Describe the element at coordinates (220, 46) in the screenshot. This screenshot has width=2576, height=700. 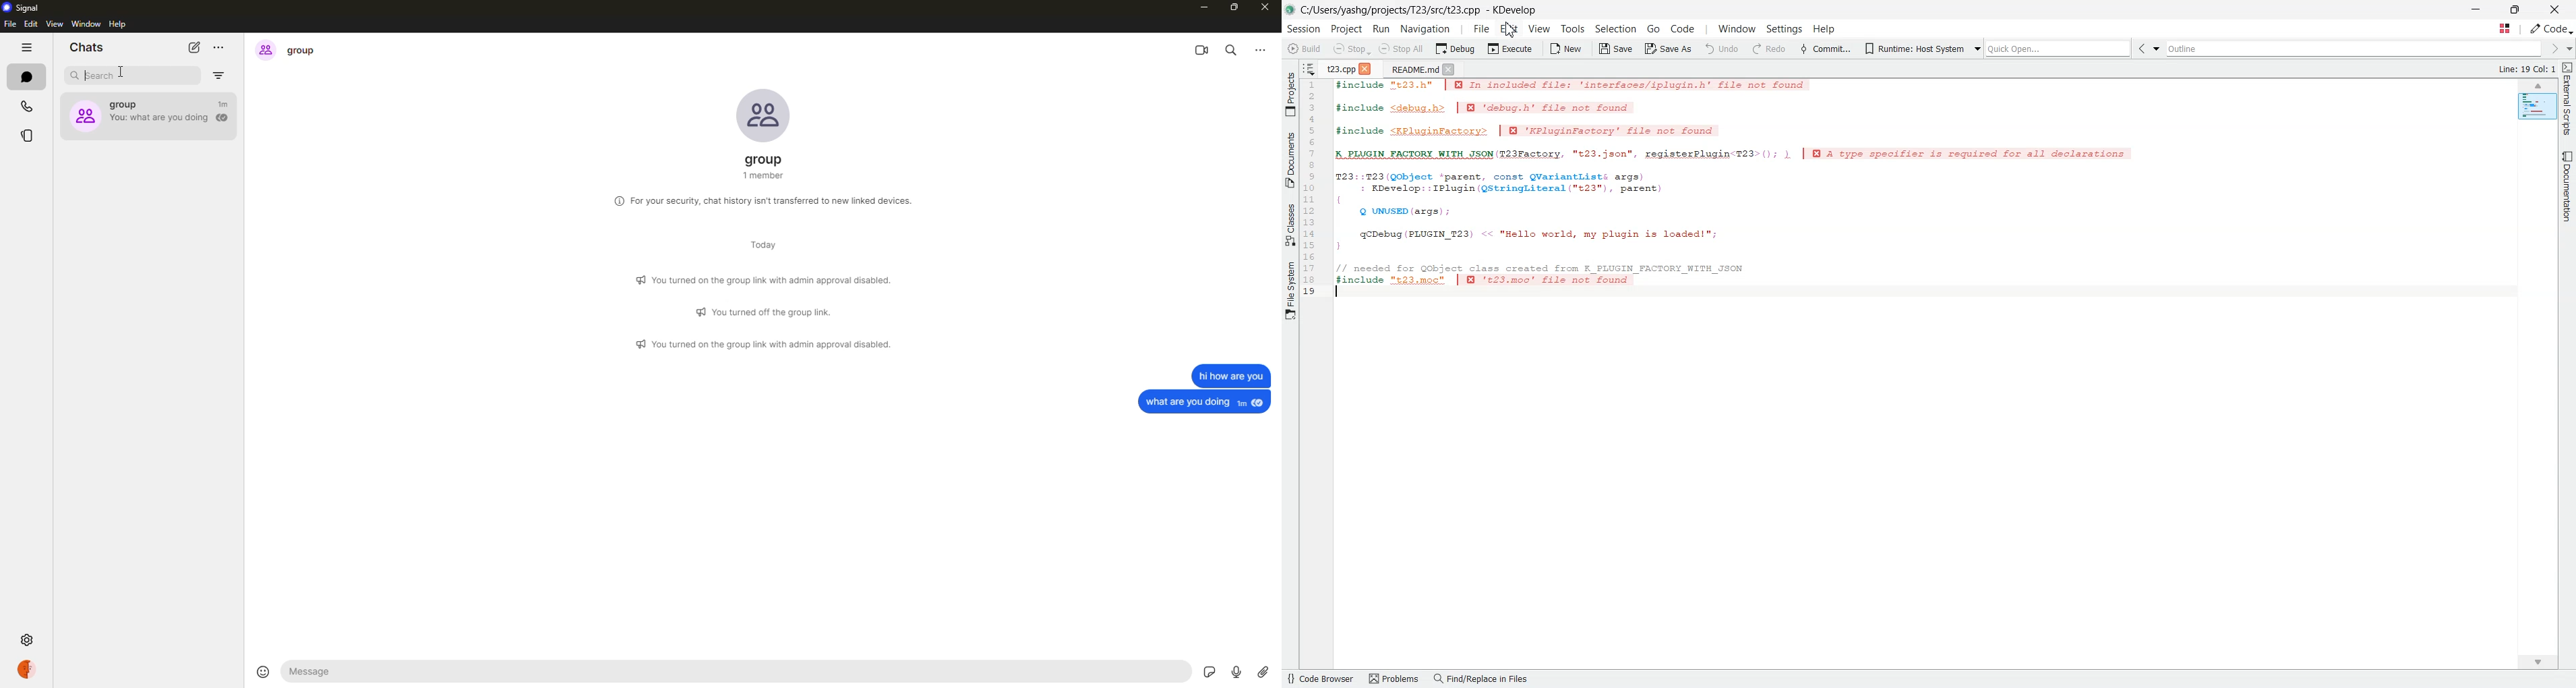
I see `more` at that location.